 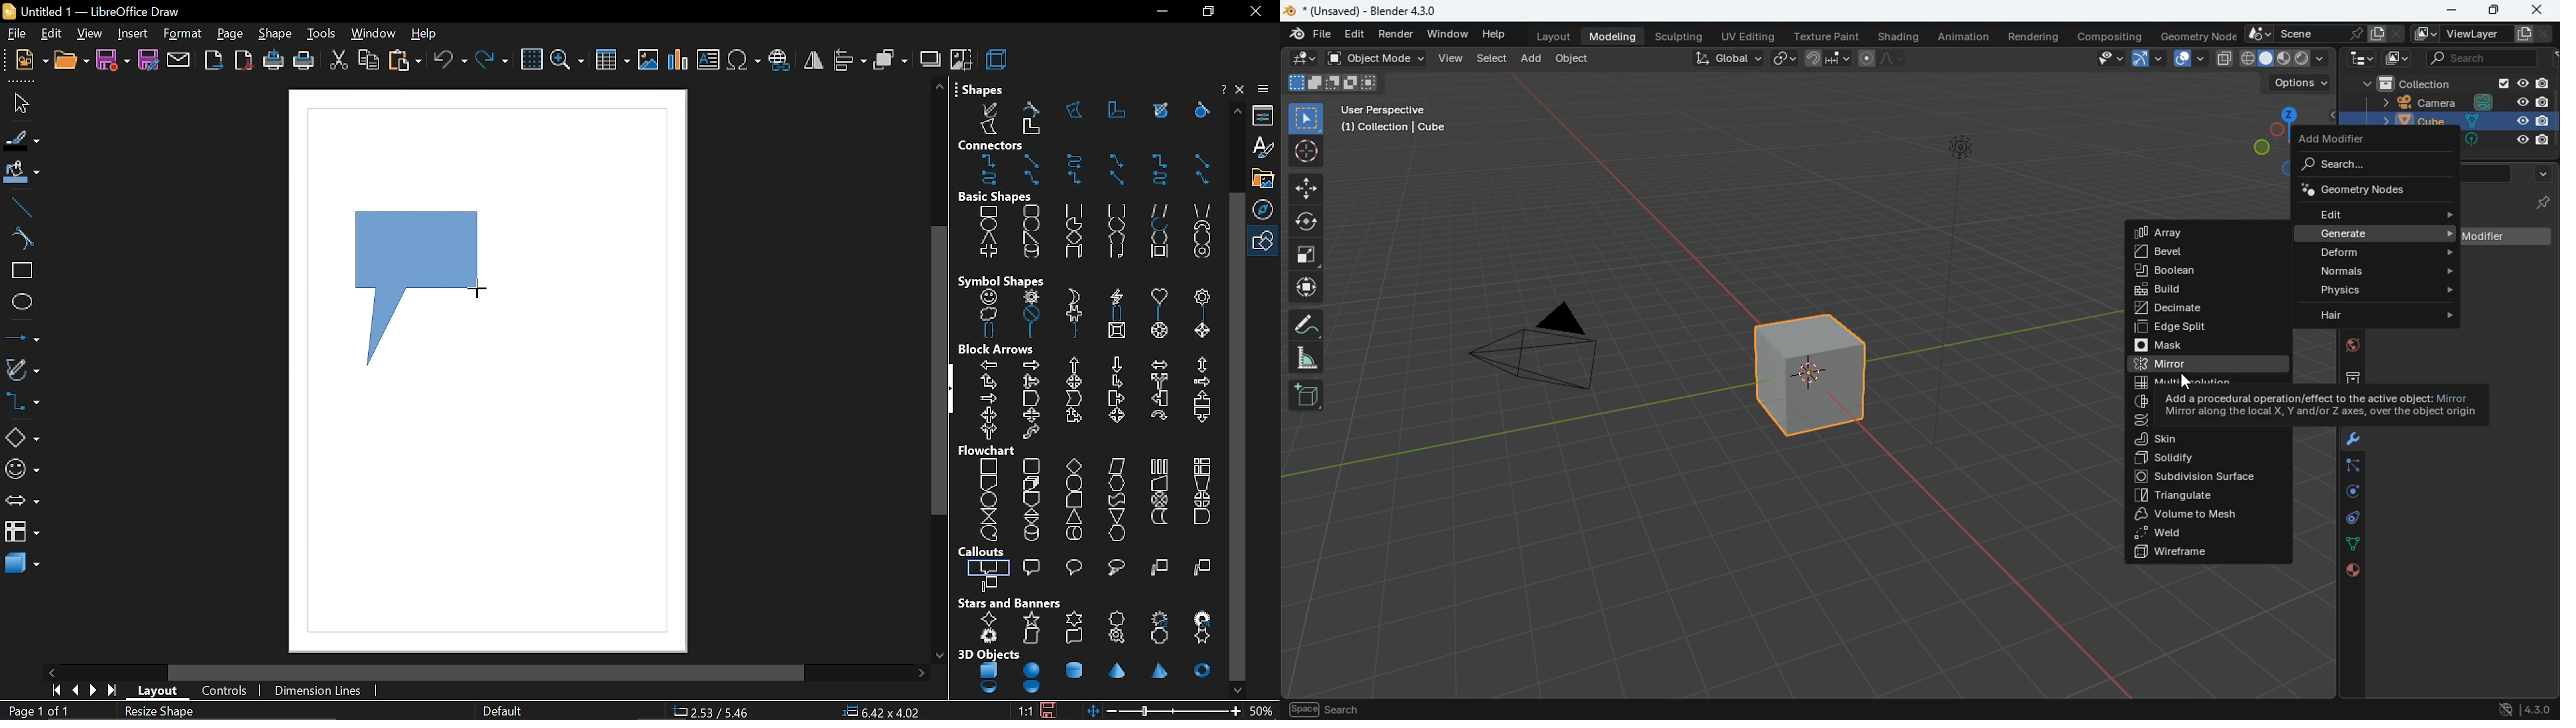 I want to click on curve, so click(x=18, y=237).